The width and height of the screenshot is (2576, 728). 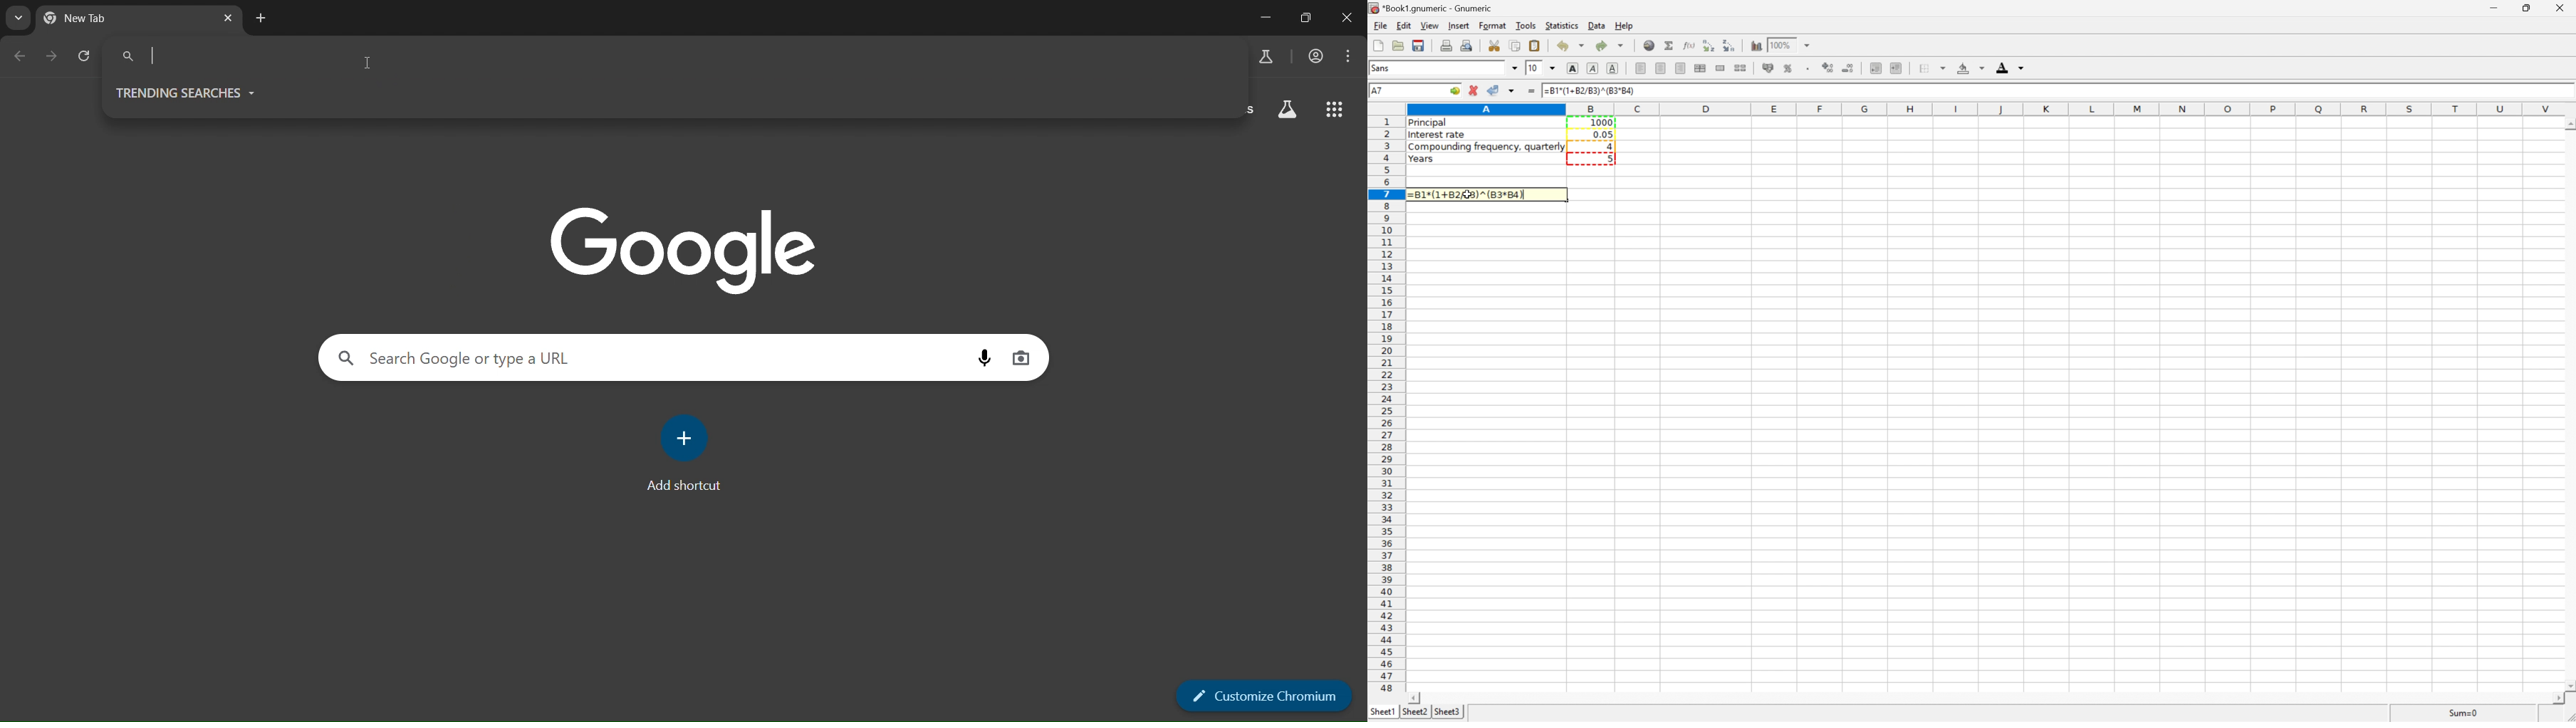 I want to click on new tab, so click(x=263, y=18).